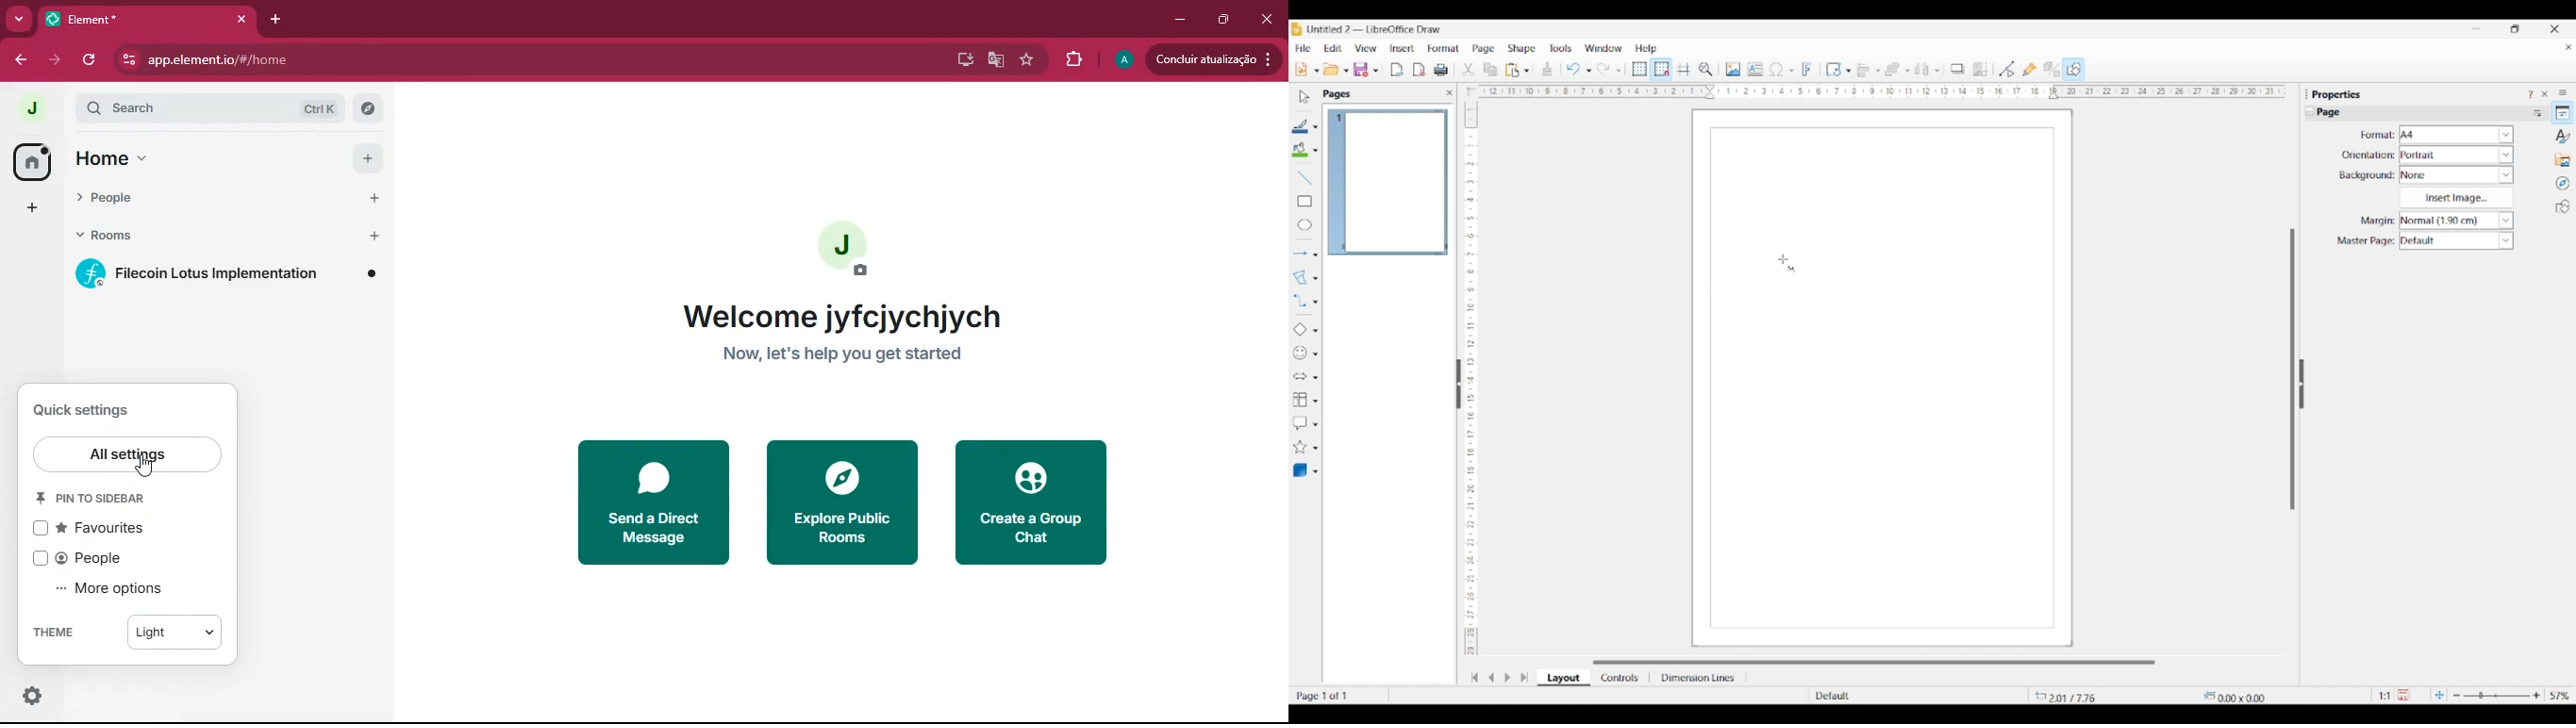 The width and height of the screenshot is (2576, 728). Describe the element at coordinates (2457, 175) in the screenshot. I see `Background options` at that location.